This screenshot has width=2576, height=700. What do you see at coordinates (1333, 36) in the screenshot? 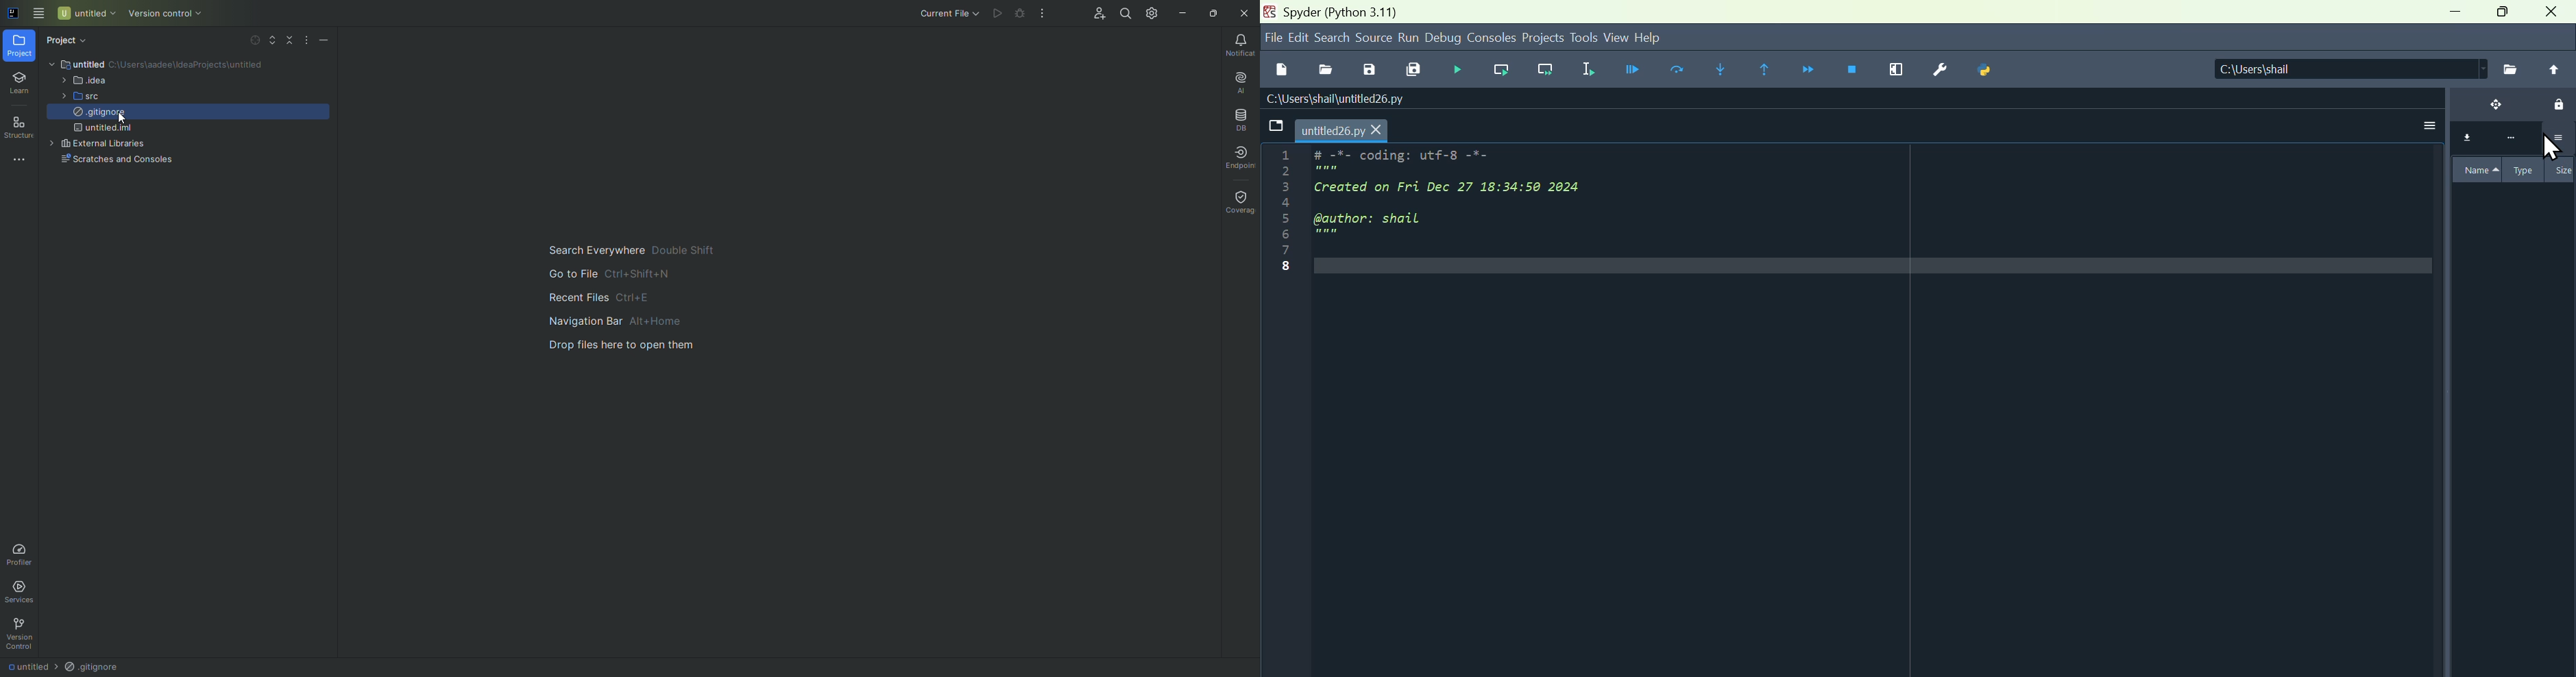
I see `search` at bounding box center [1333, 36].